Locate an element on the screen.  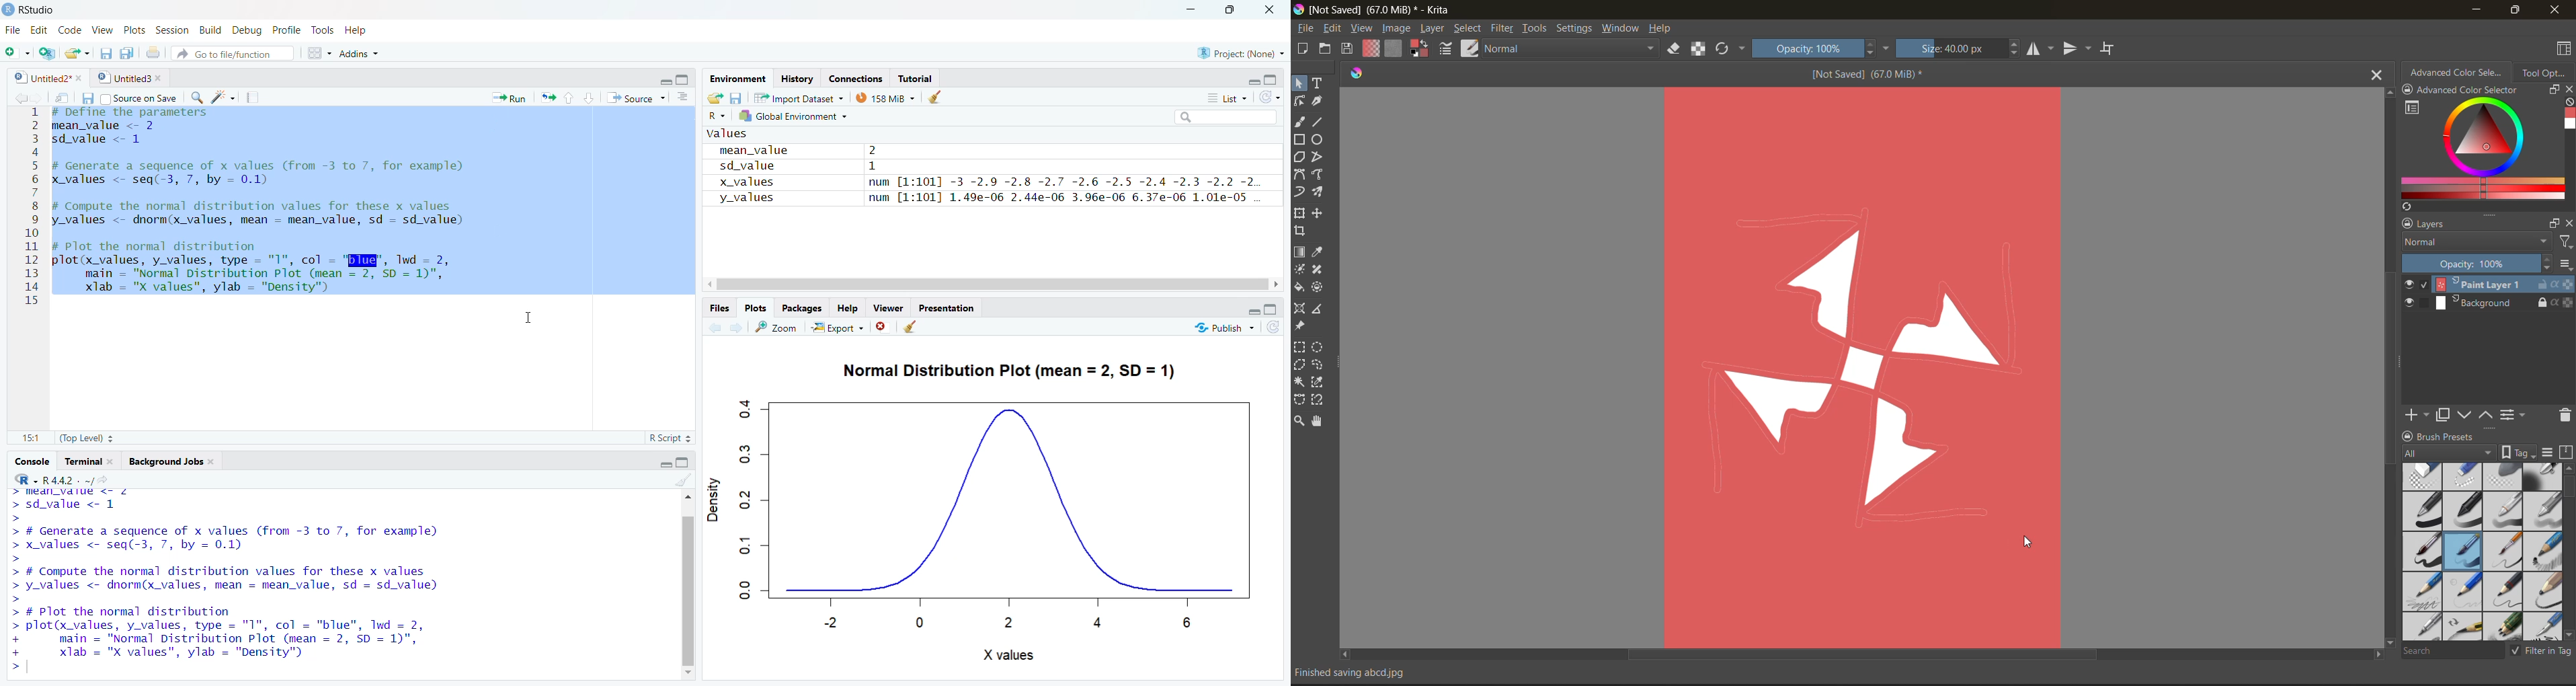
(Top Level)  is located at coordinates (91, 437).